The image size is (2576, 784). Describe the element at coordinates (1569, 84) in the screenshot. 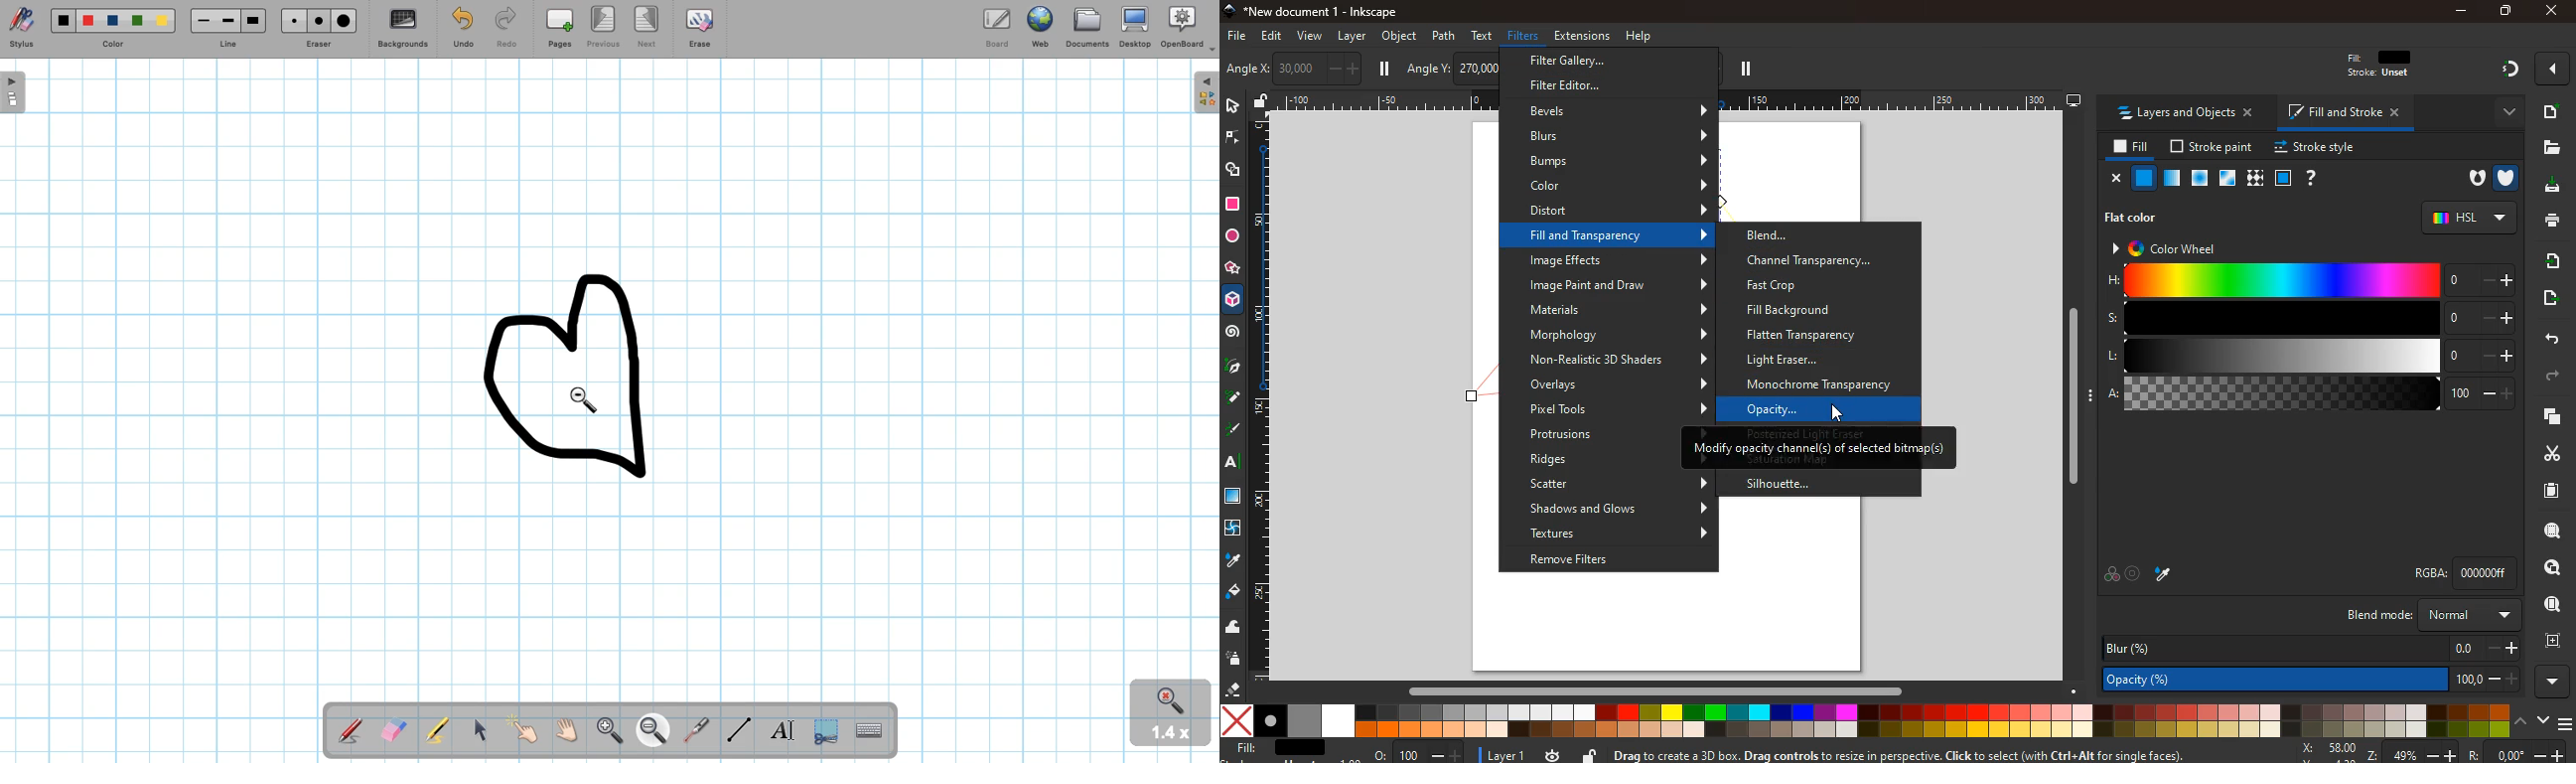

I see `Filter Editor` at that location.